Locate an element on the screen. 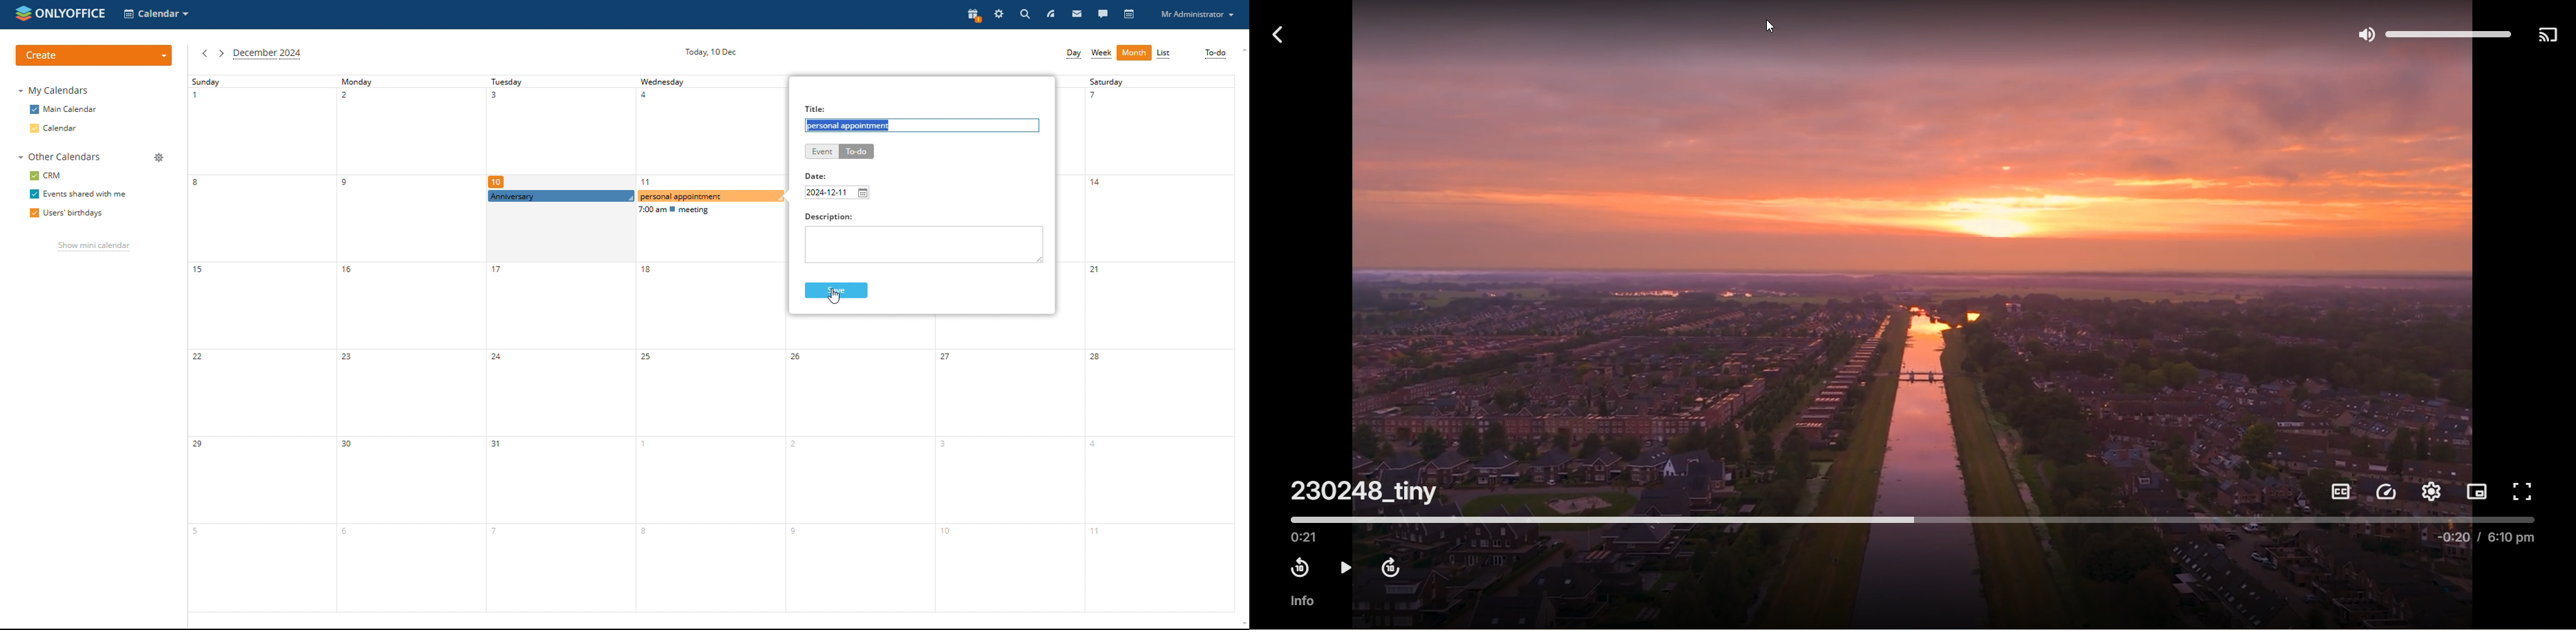  timeline is located at coordinates (1912, 522).